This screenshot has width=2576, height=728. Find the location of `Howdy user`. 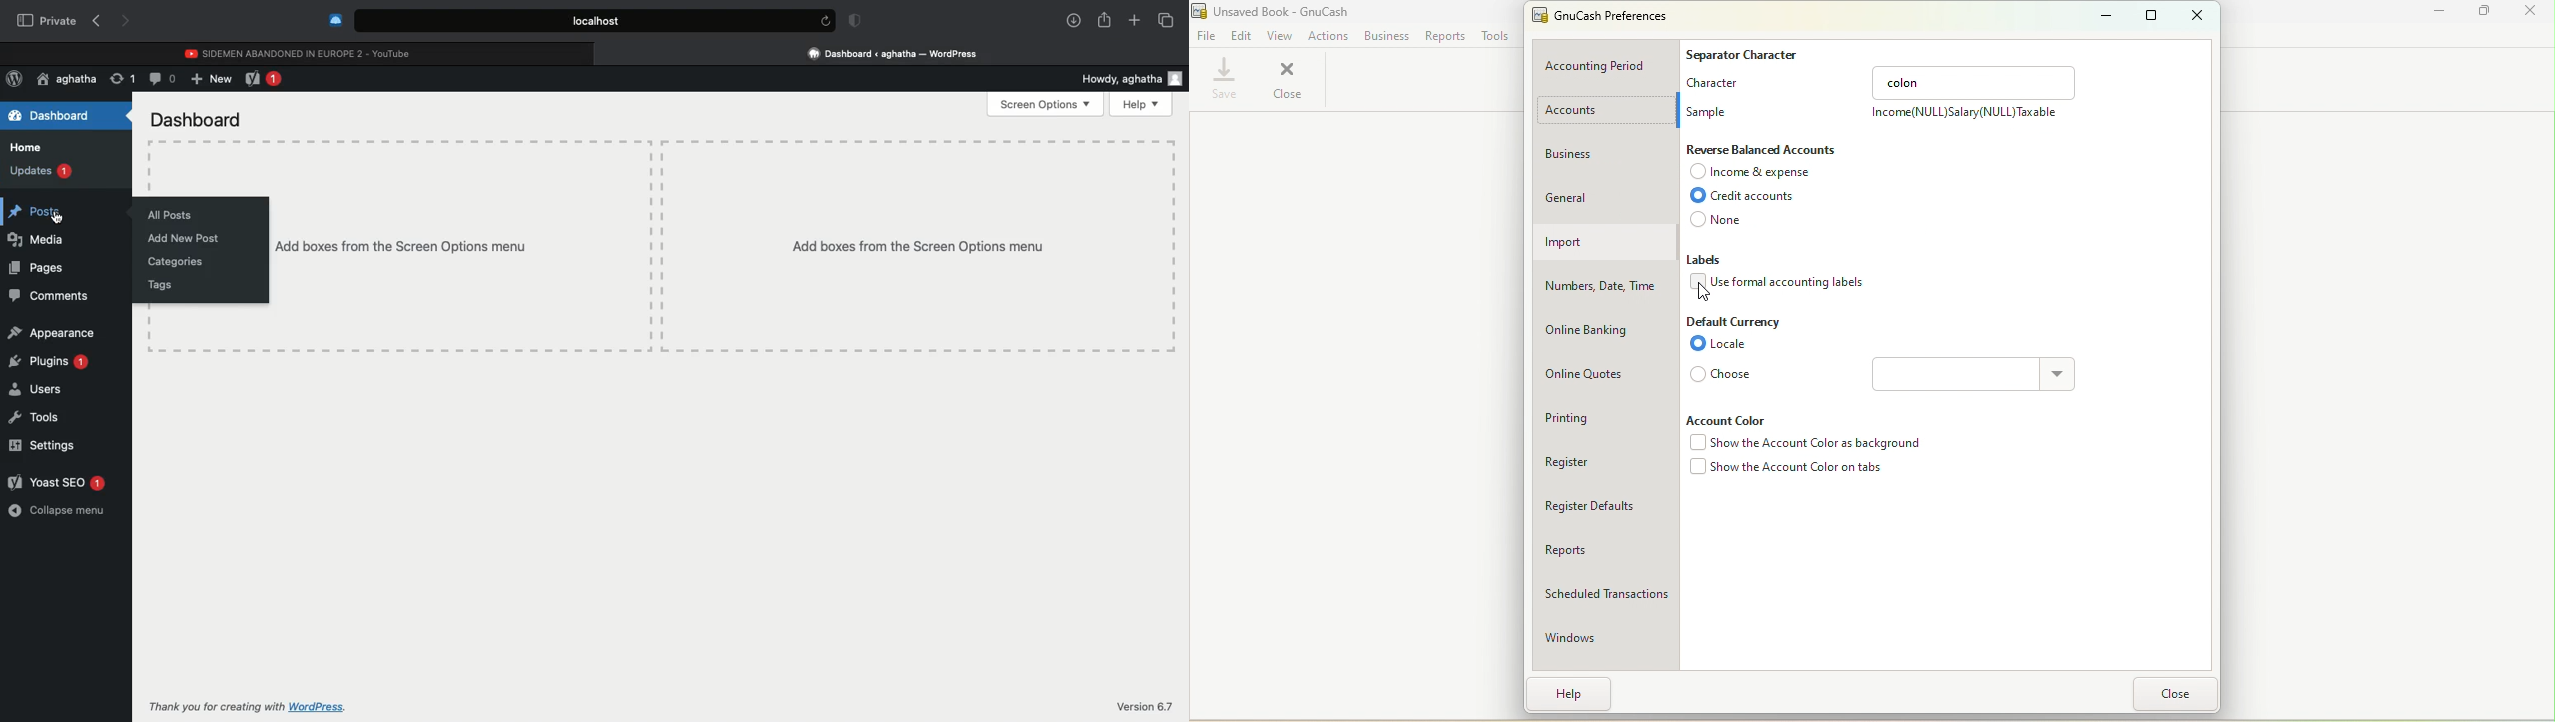

Howdy user is located at coordinates (1127, 79).